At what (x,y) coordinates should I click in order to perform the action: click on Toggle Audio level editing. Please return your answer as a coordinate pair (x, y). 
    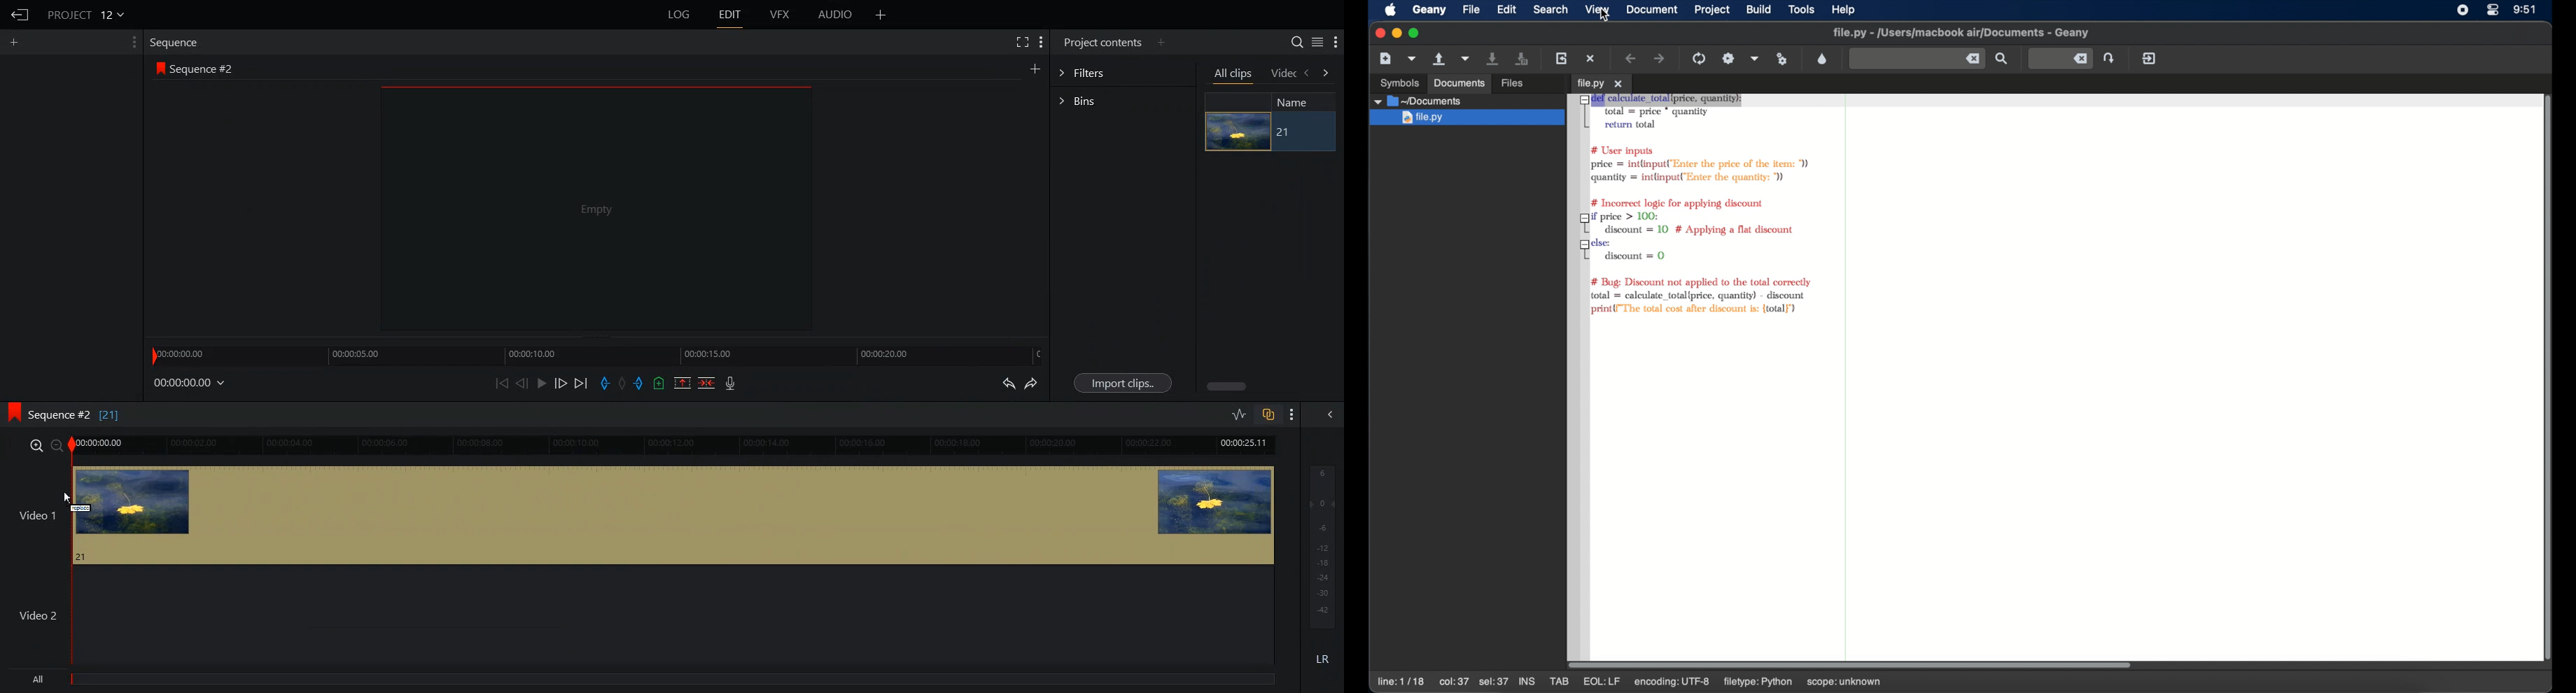
    Looking at the image, I should click on (1238, 416).